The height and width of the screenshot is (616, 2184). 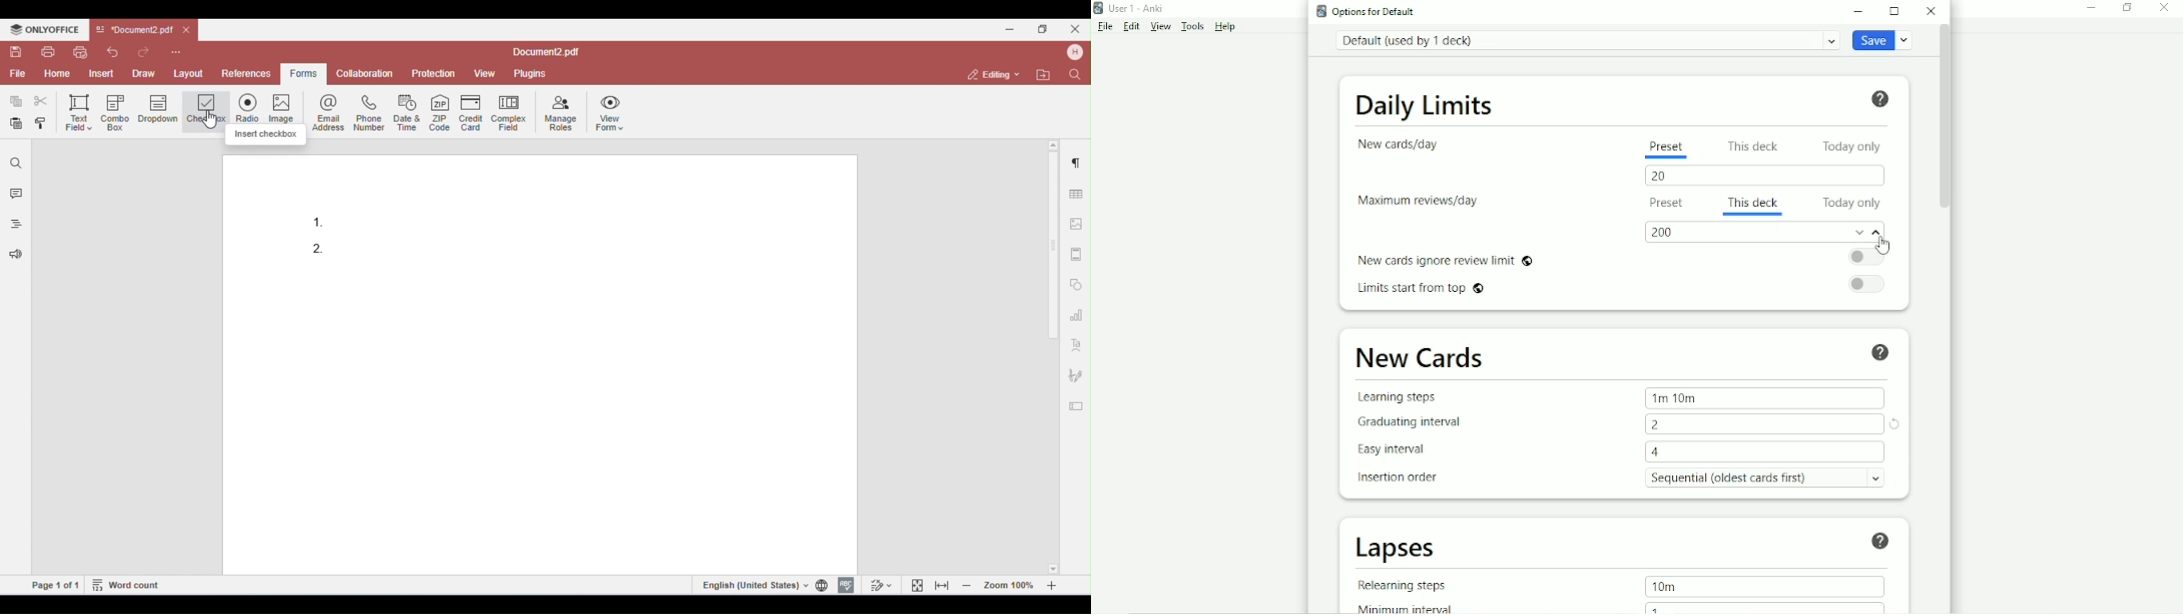 What do you see at coordinates (2164, 8) in the screenshot?
I see `Close` at bounding box center [2164, 8].